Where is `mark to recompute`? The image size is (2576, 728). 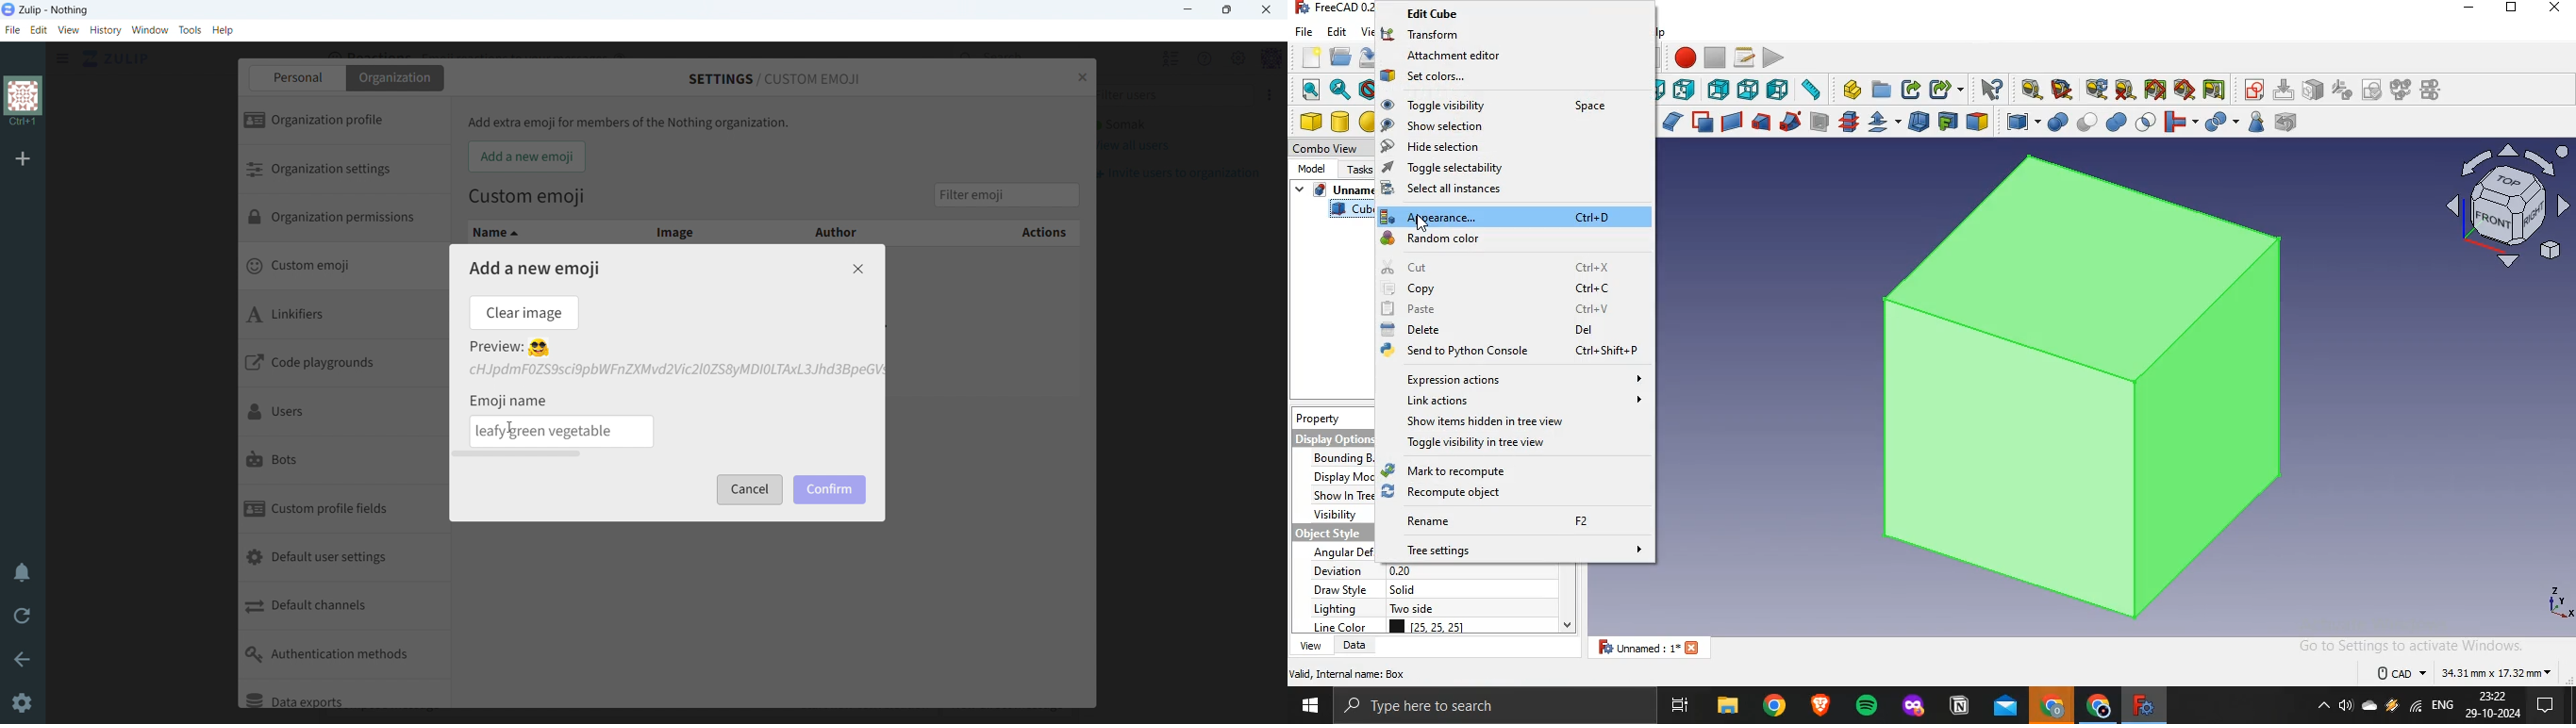
mark to recompute is located at coordinates (1505, 470).